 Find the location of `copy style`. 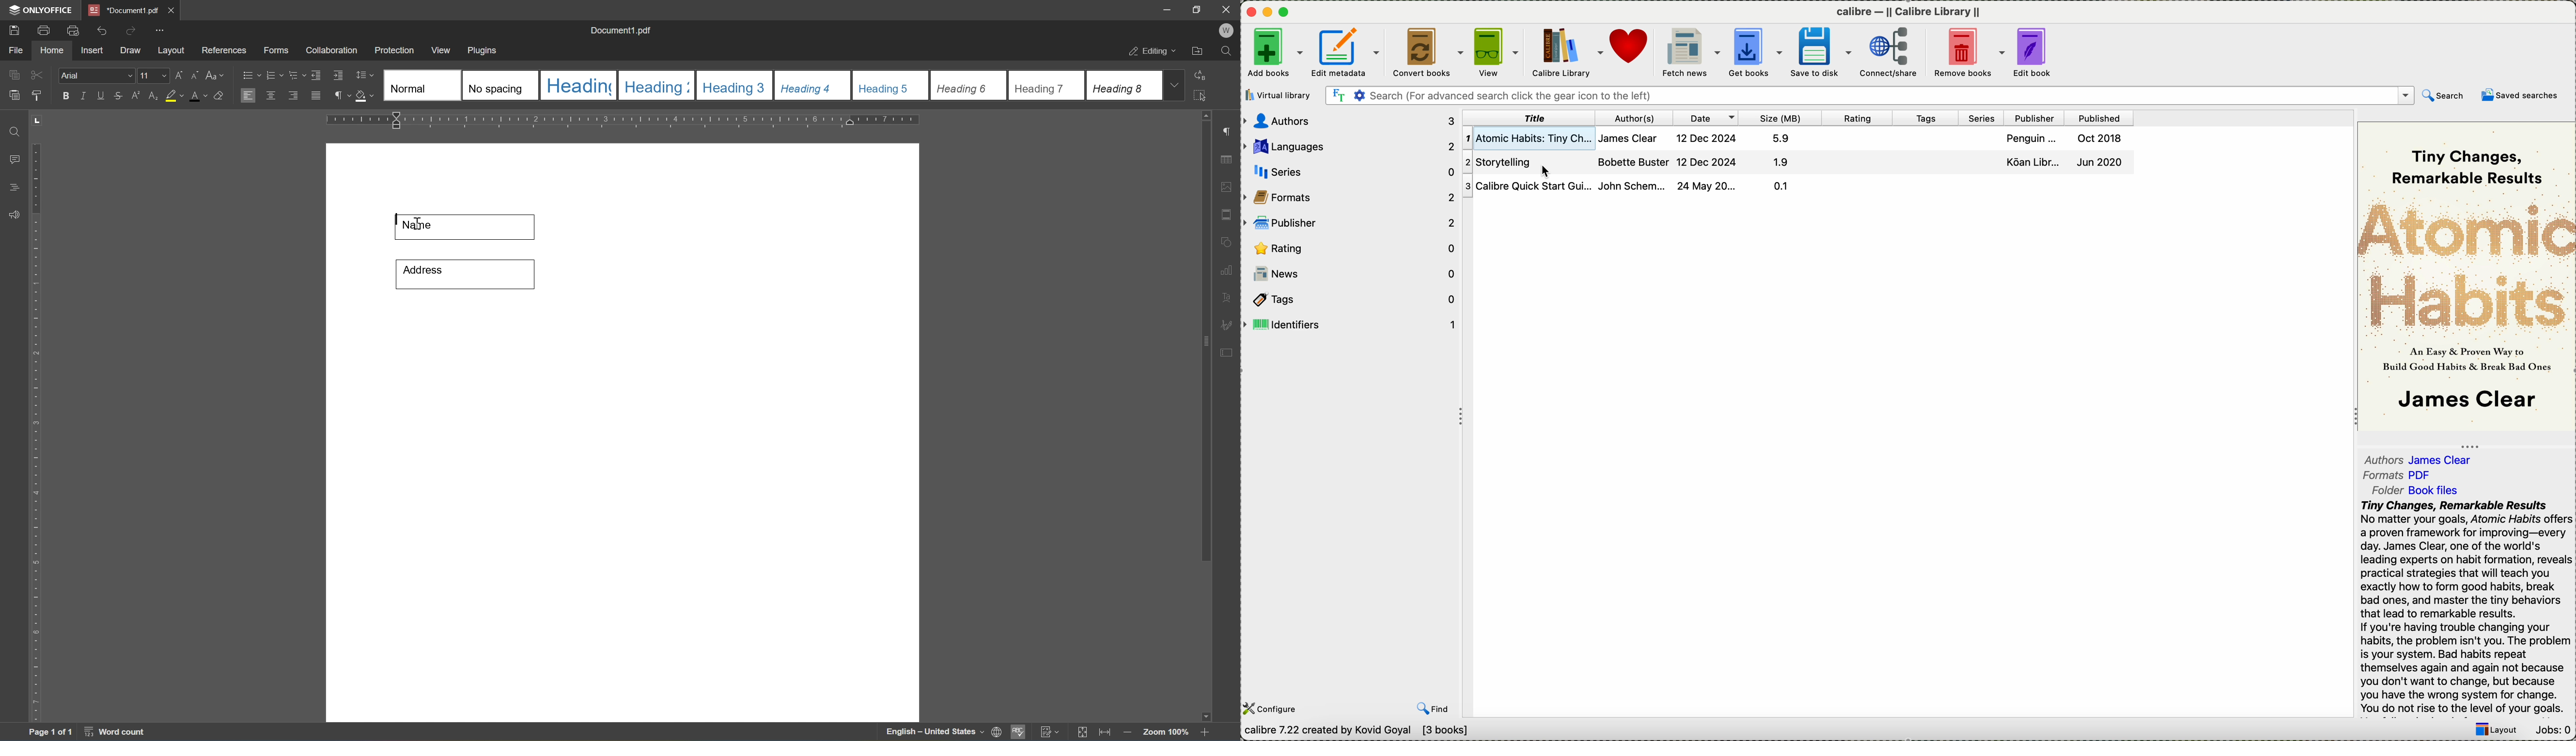

copy style is located at coordinates (37, 95).